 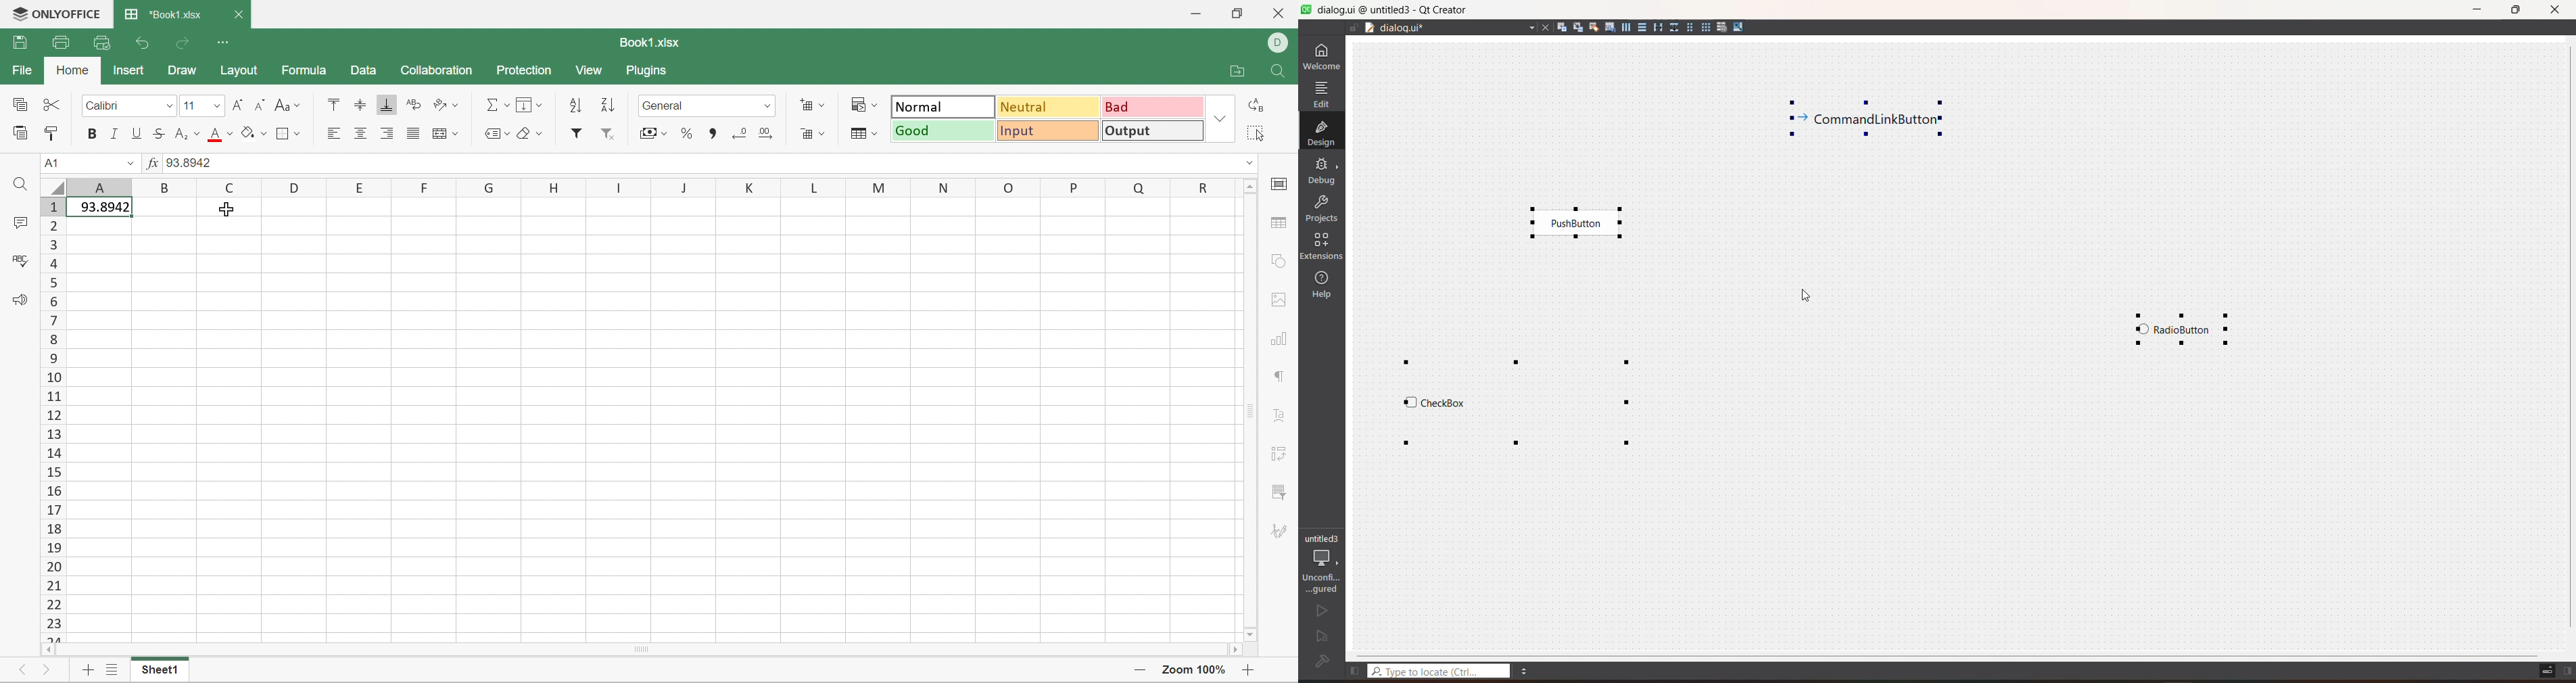 I want to click on Collaboration, so click(x=439, y=69).